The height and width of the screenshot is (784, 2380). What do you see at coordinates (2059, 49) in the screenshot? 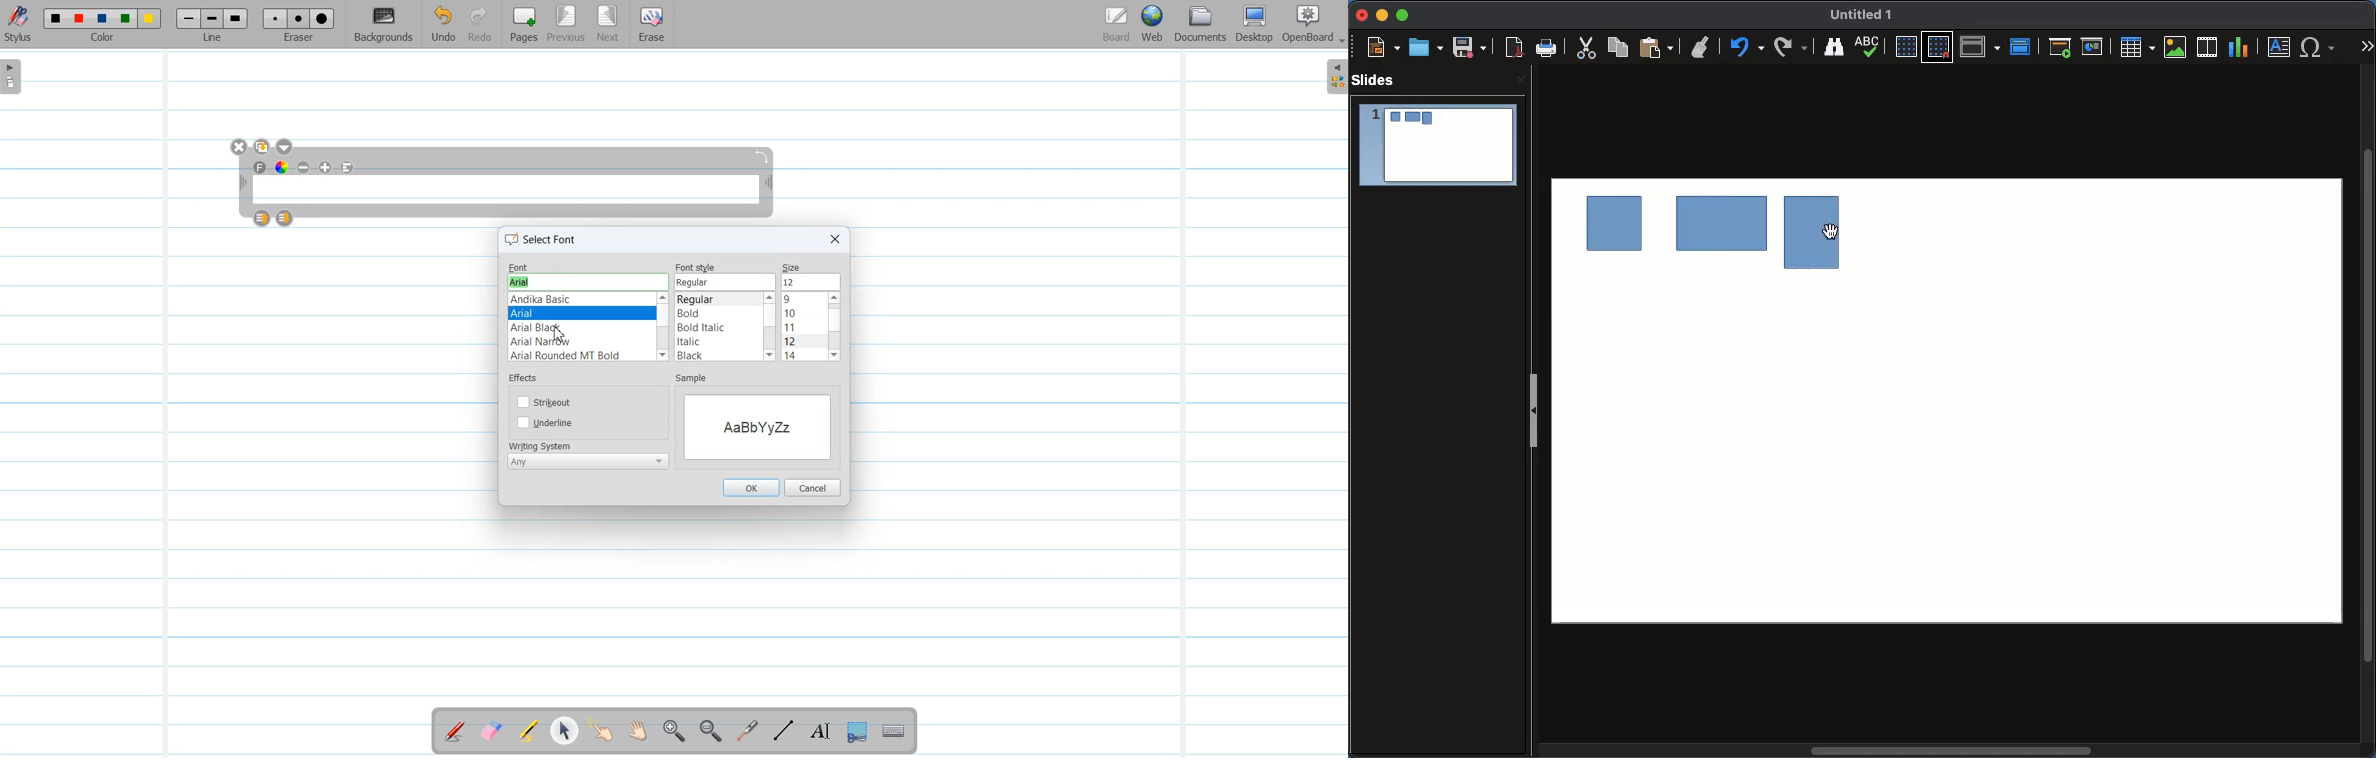
I see `Start from first slide` at bounding box center [2059, 49].